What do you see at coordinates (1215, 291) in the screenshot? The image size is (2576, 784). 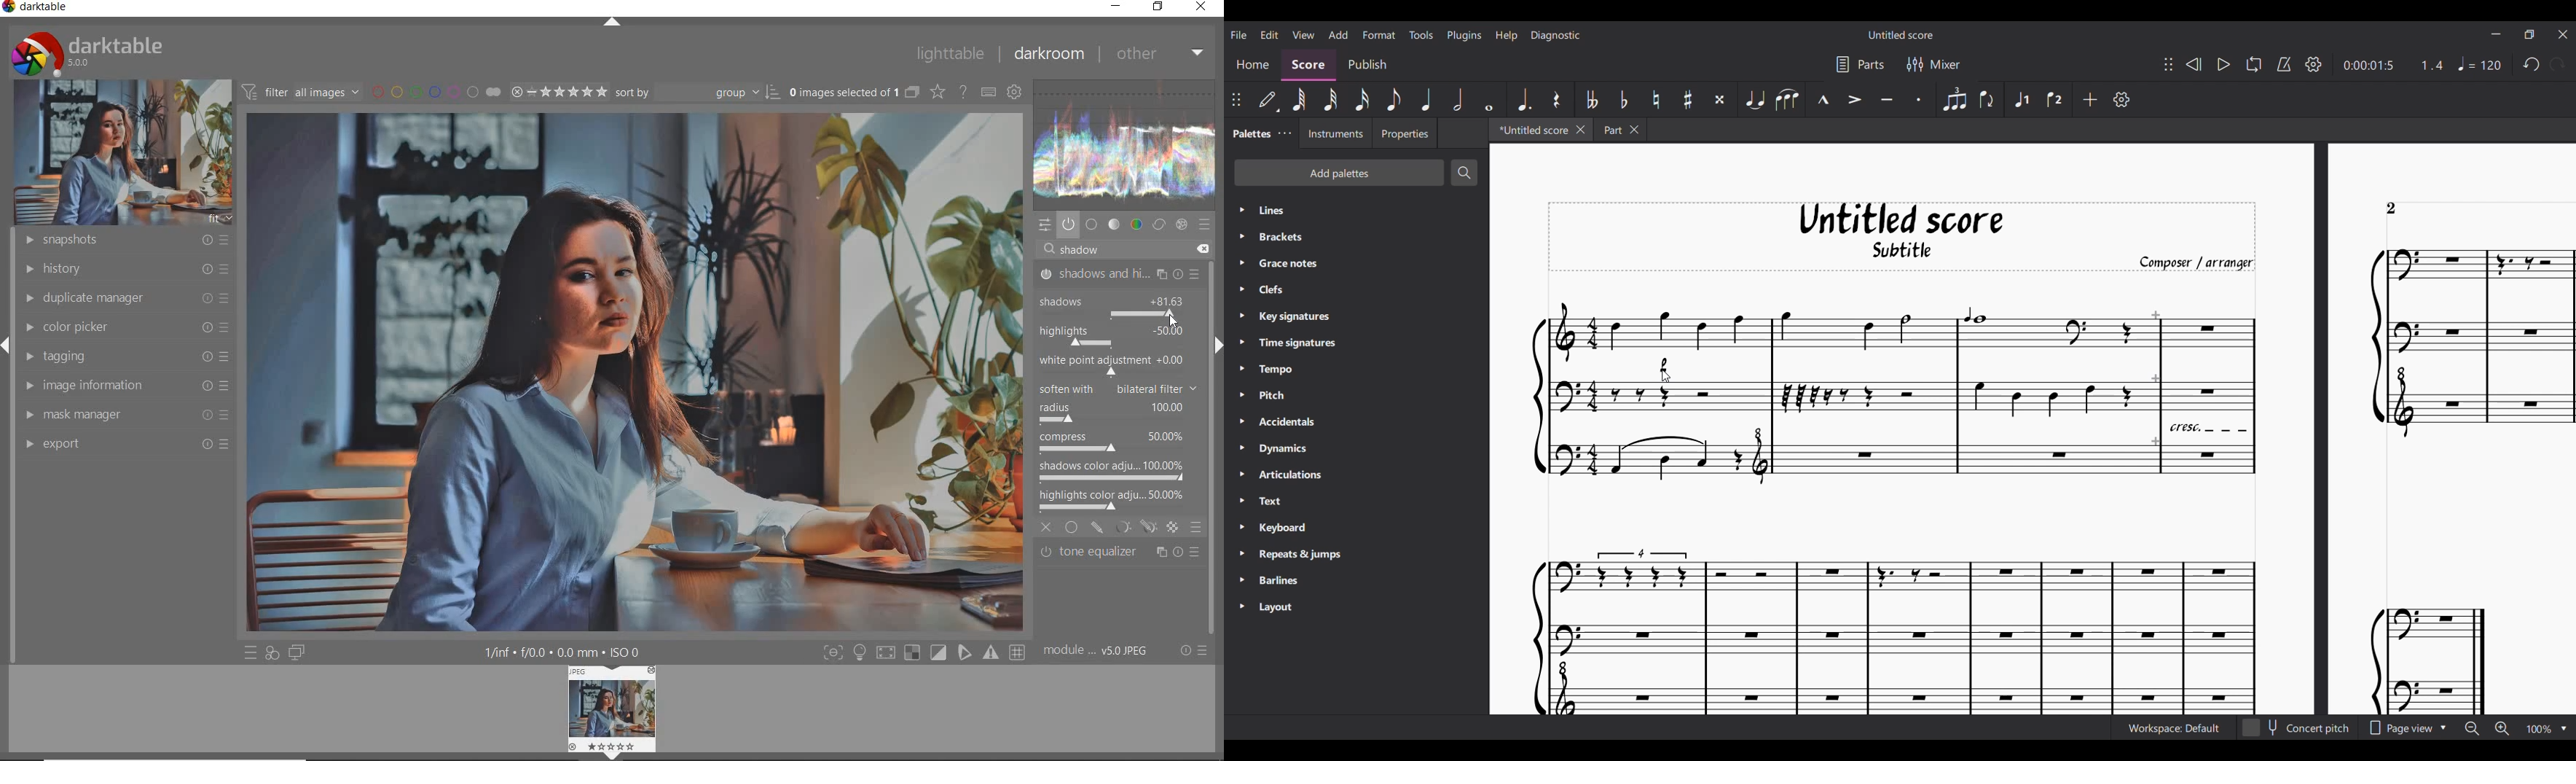 I see `scrollbar` at bounding box center [1215, 291].